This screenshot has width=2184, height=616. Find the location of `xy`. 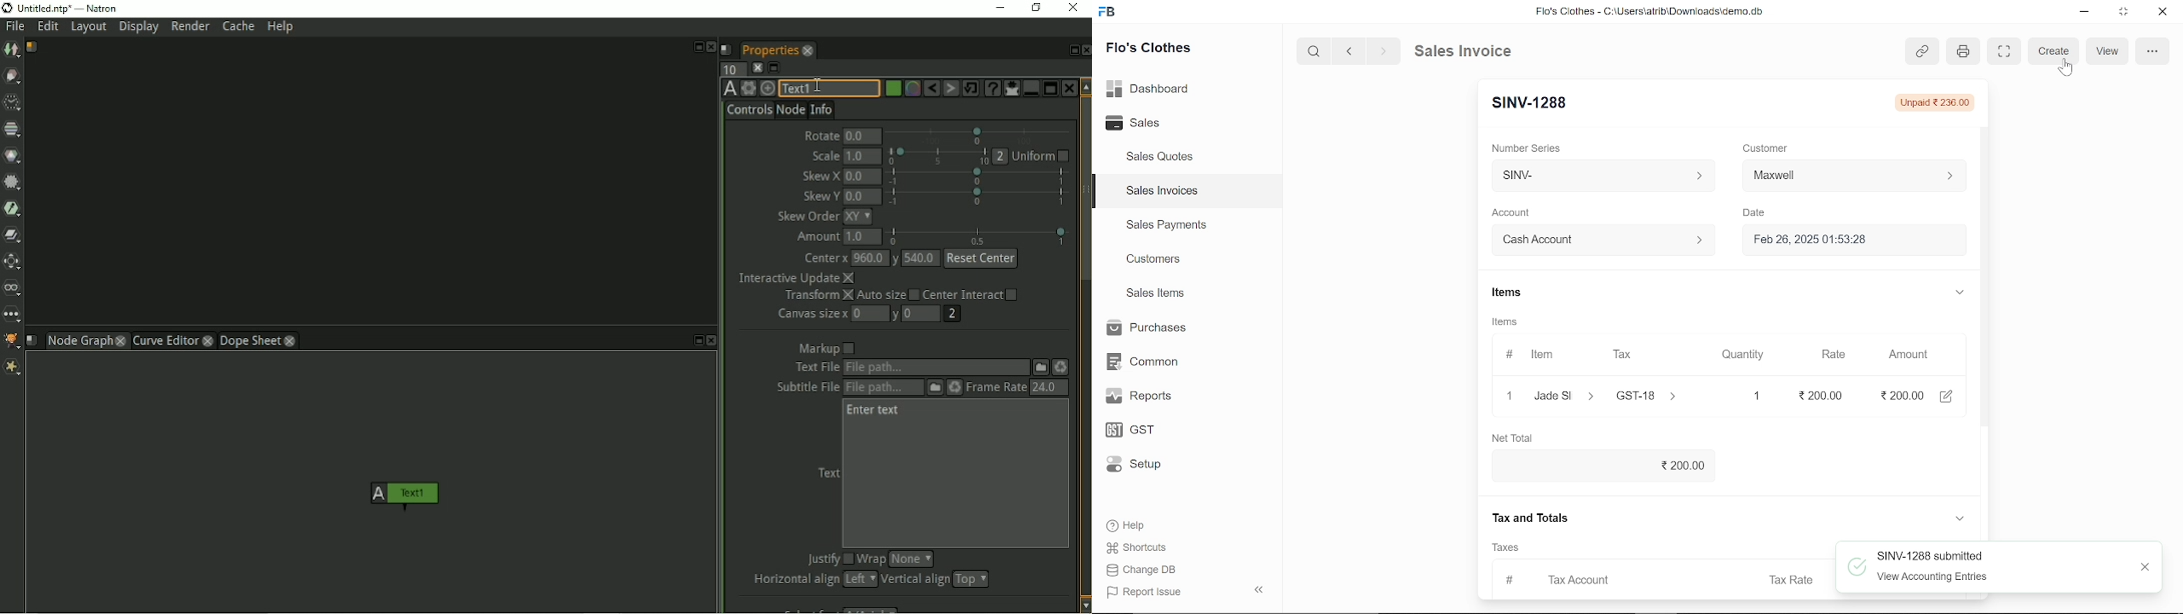

xy is located at coordinates (858, 217).